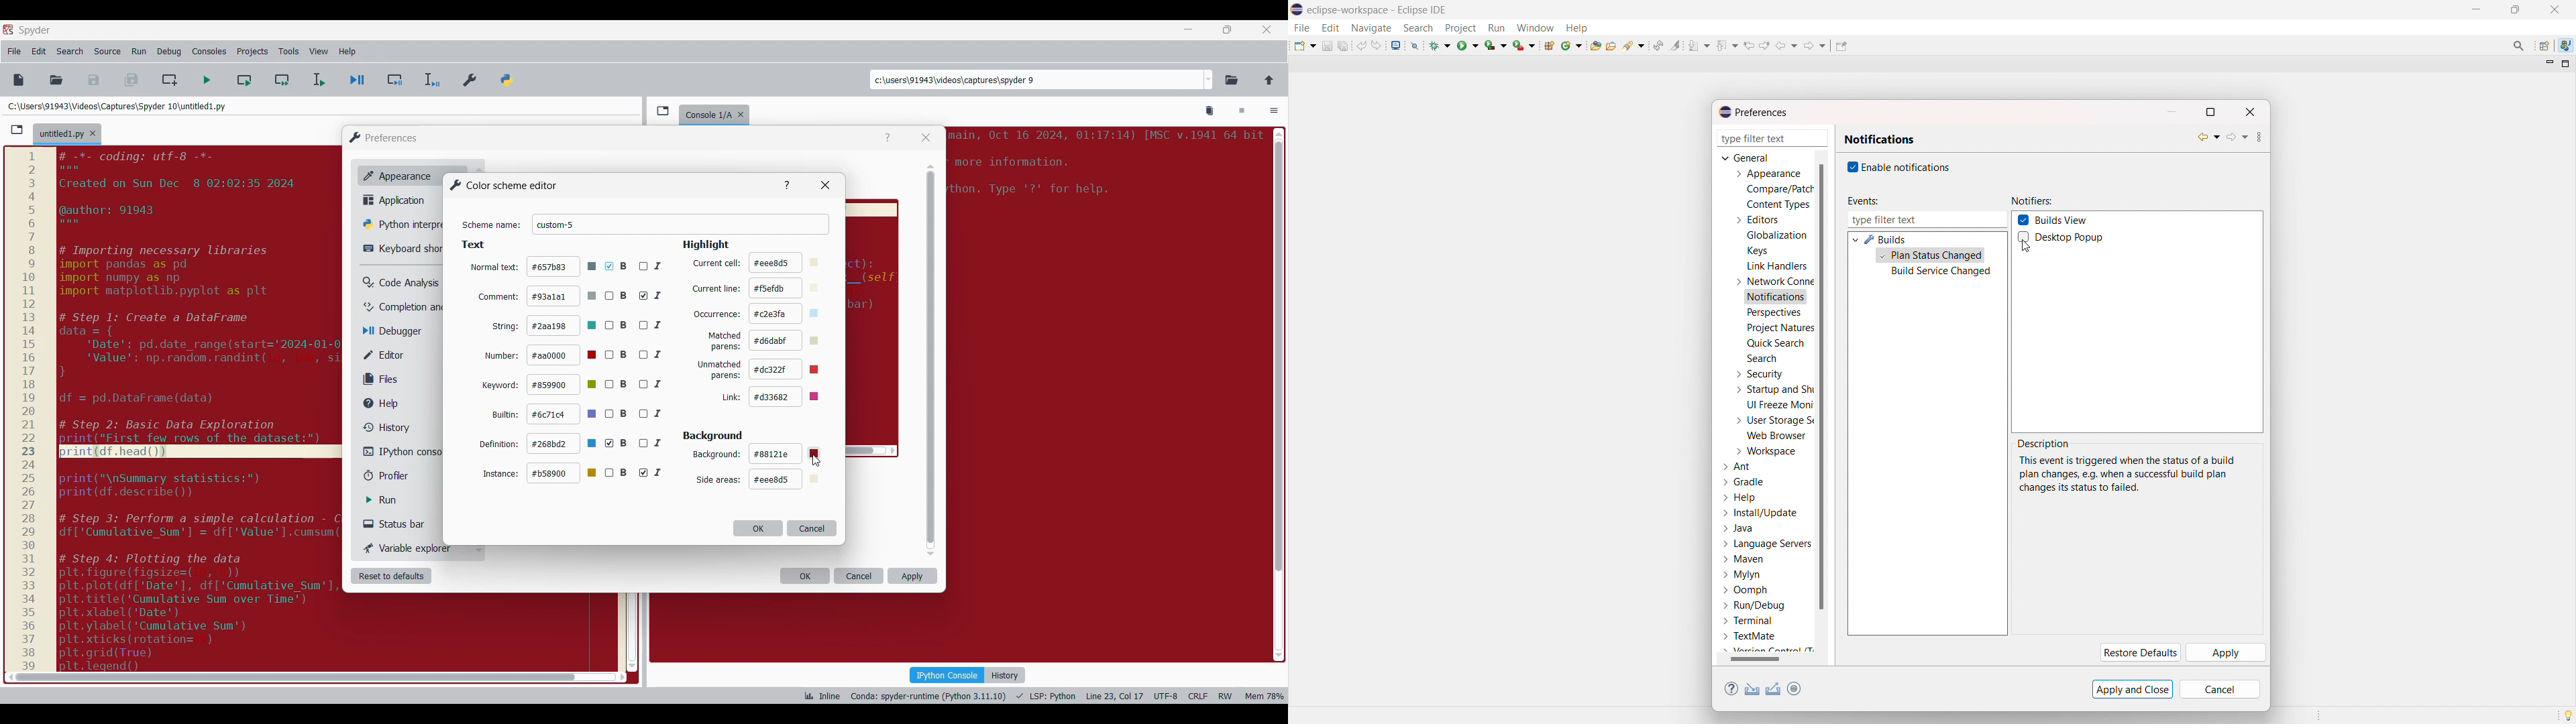  I want to click on Section title, so click(713, 436).